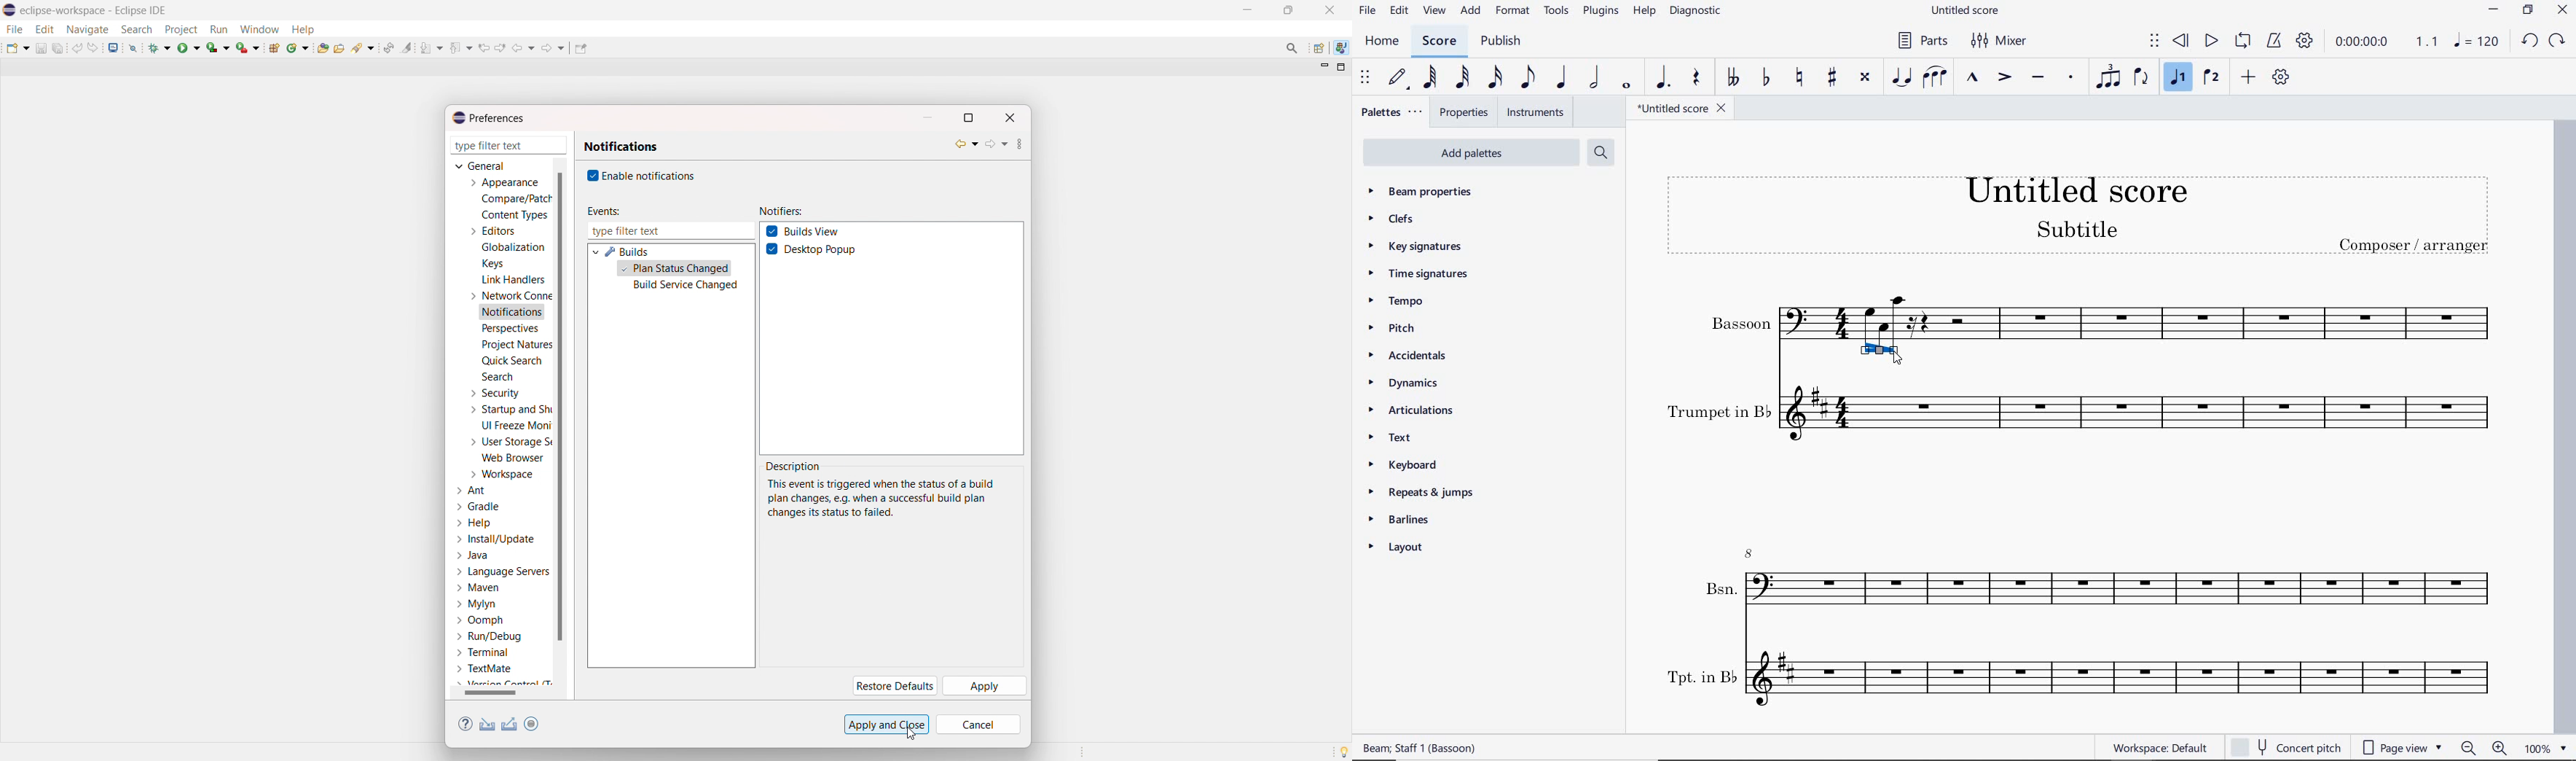 The height and width of the screenshot is (784, 2576). I want to click on score description, so click(1421, 749).